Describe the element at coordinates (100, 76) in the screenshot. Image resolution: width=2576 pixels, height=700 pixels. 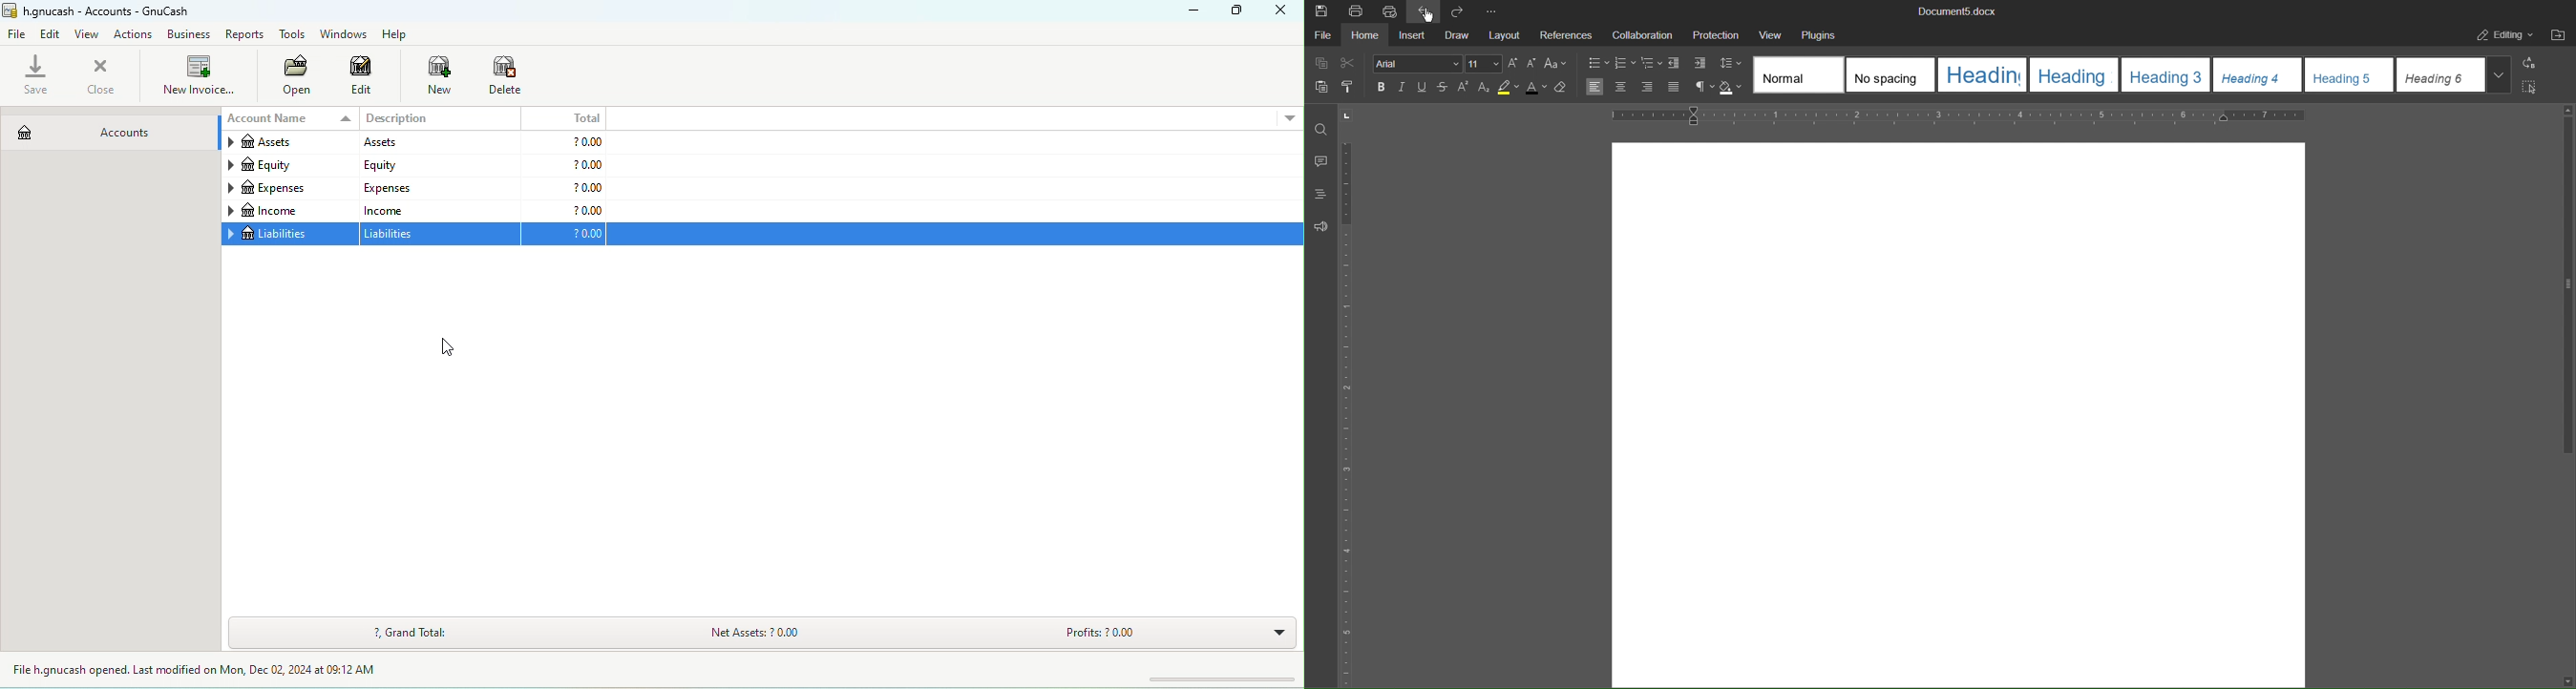
I see `close` at that location.